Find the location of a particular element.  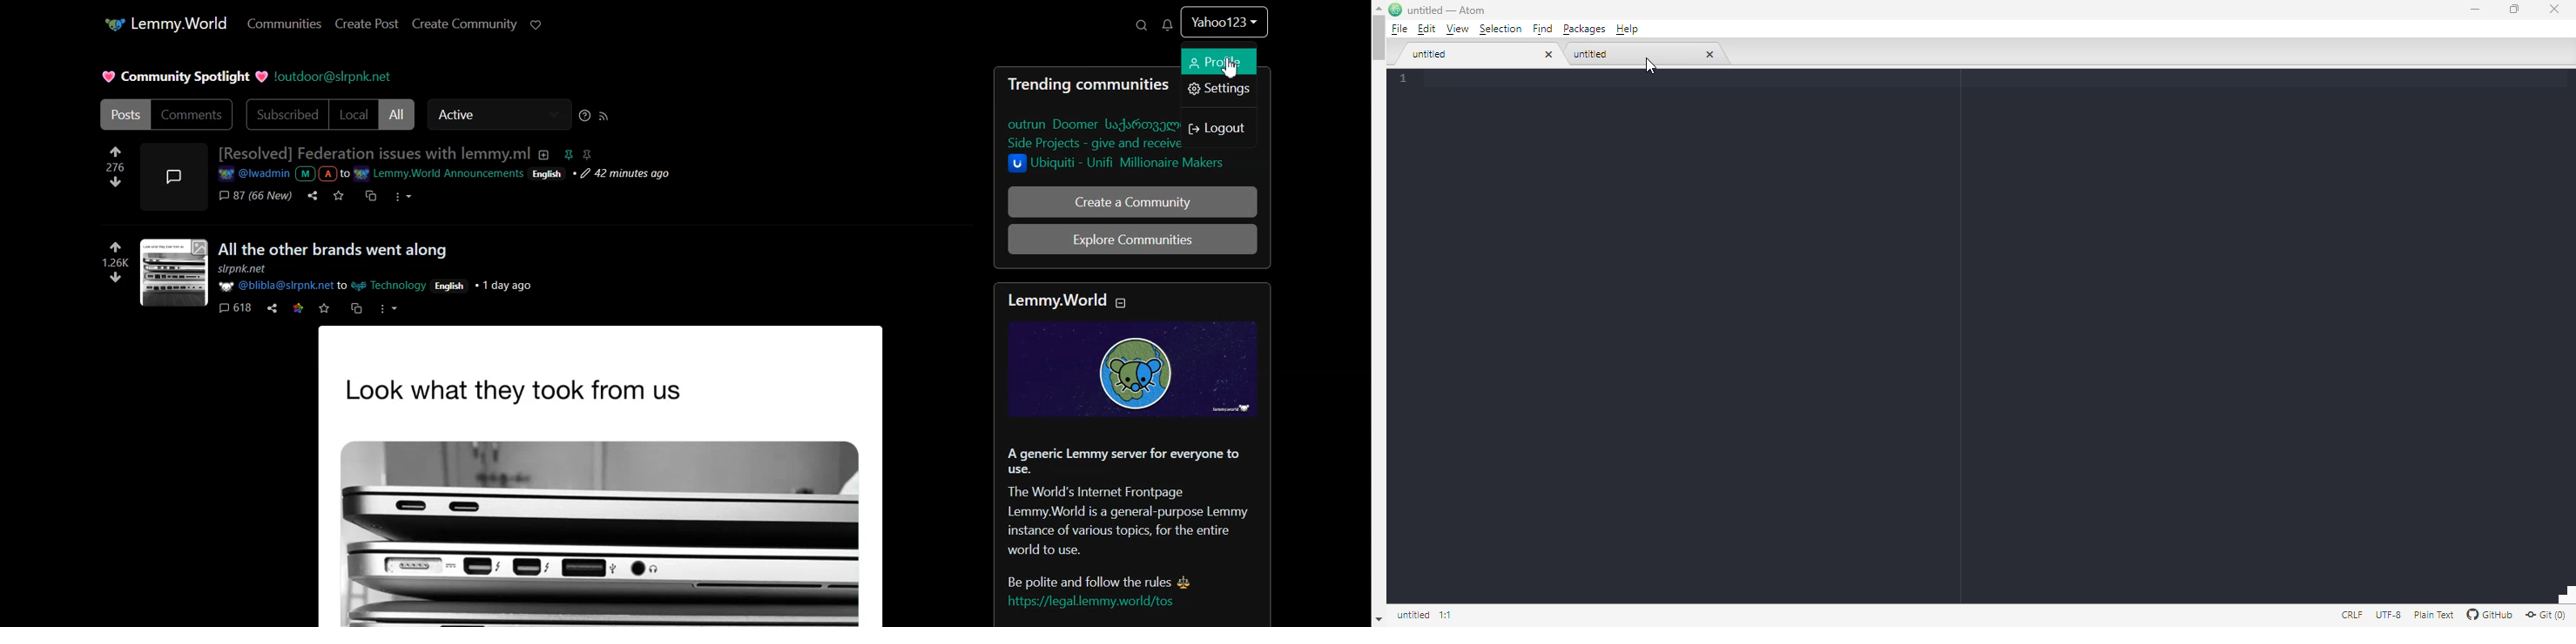

maximize is located at coordinates (2514, 9).